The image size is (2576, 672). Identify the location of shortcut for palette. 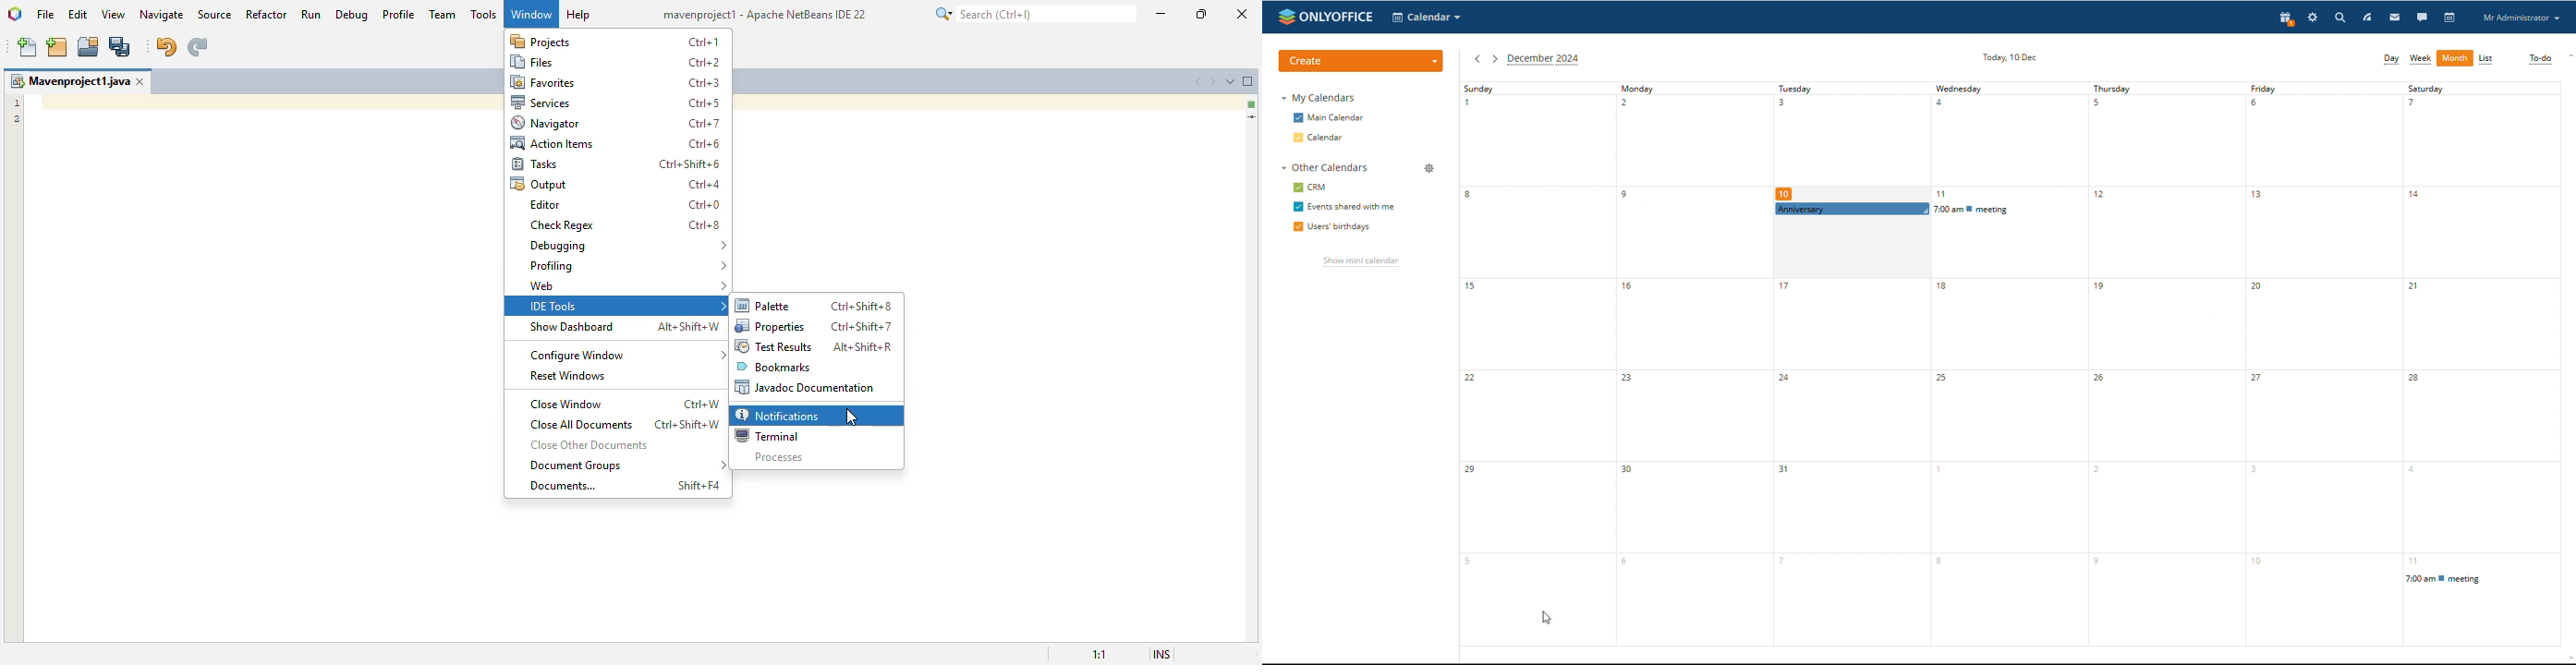
(861, 306).